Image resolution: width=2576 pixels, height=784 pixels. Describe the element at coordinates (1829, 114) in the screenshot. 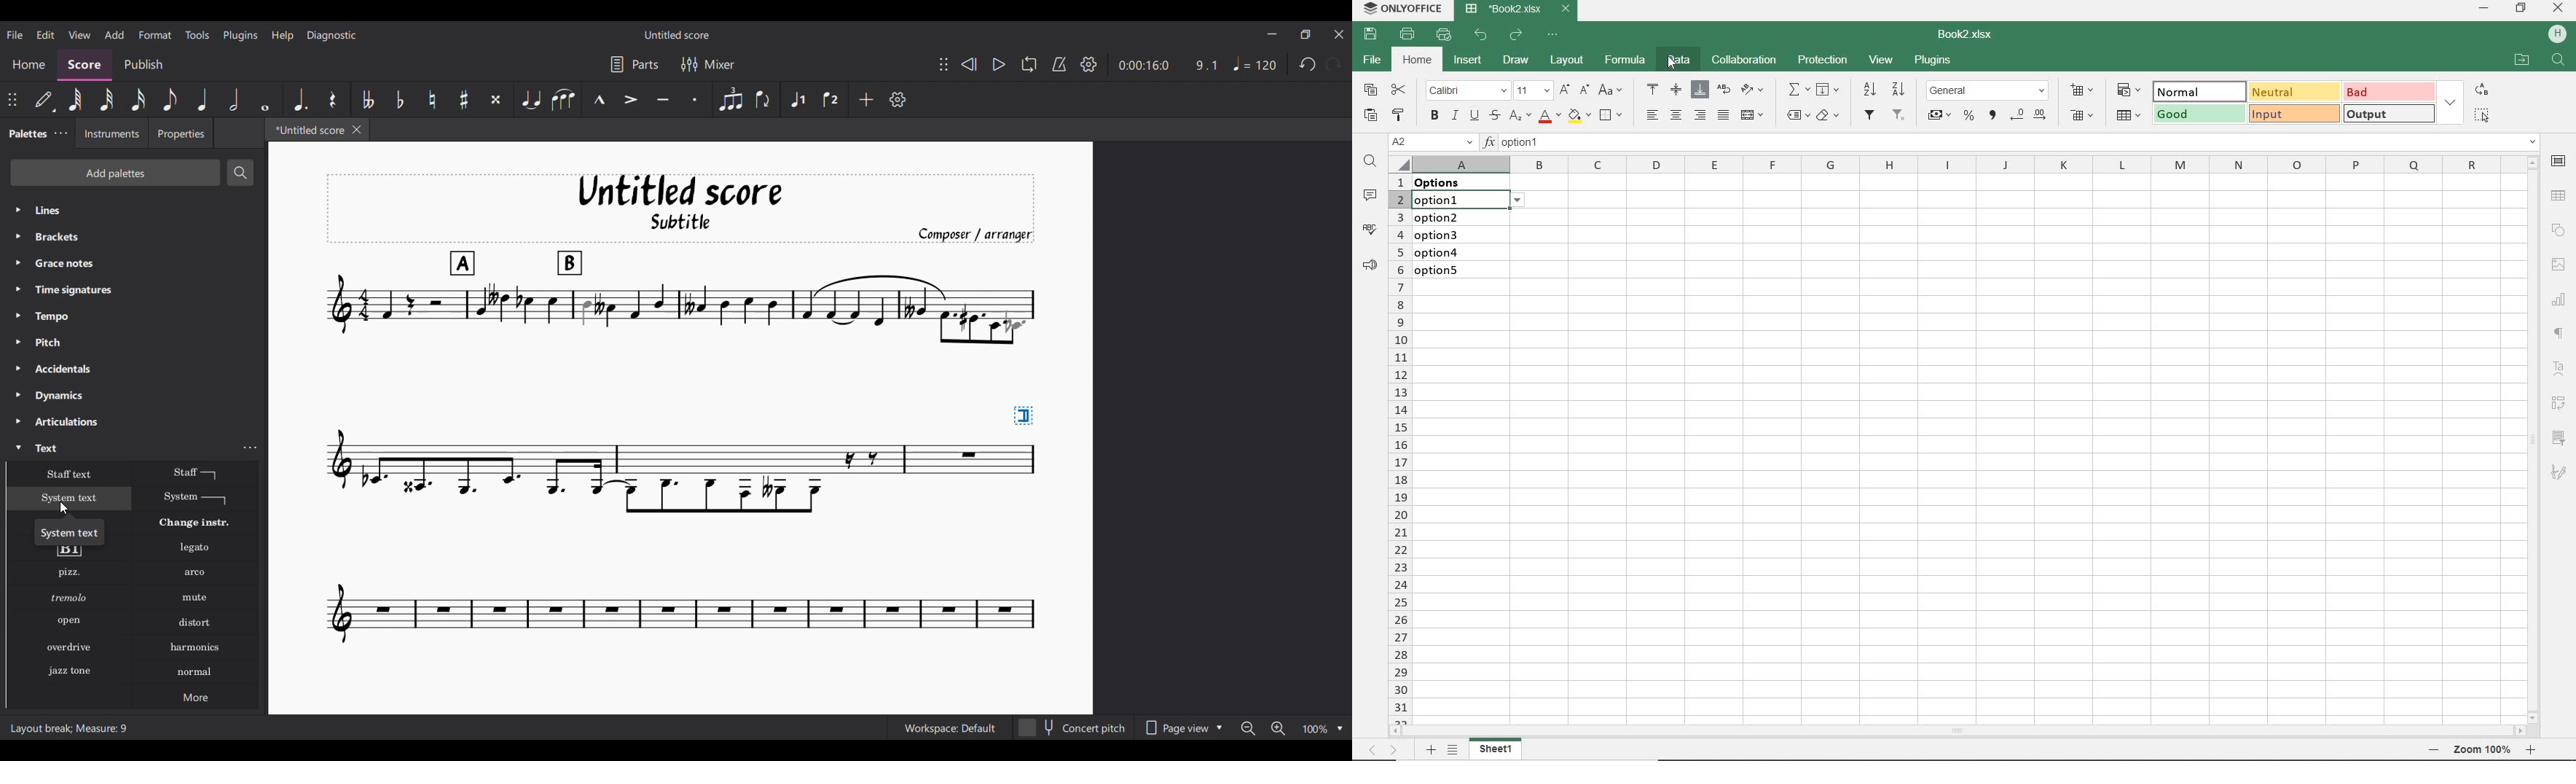

I see `CLEAR` at that location.